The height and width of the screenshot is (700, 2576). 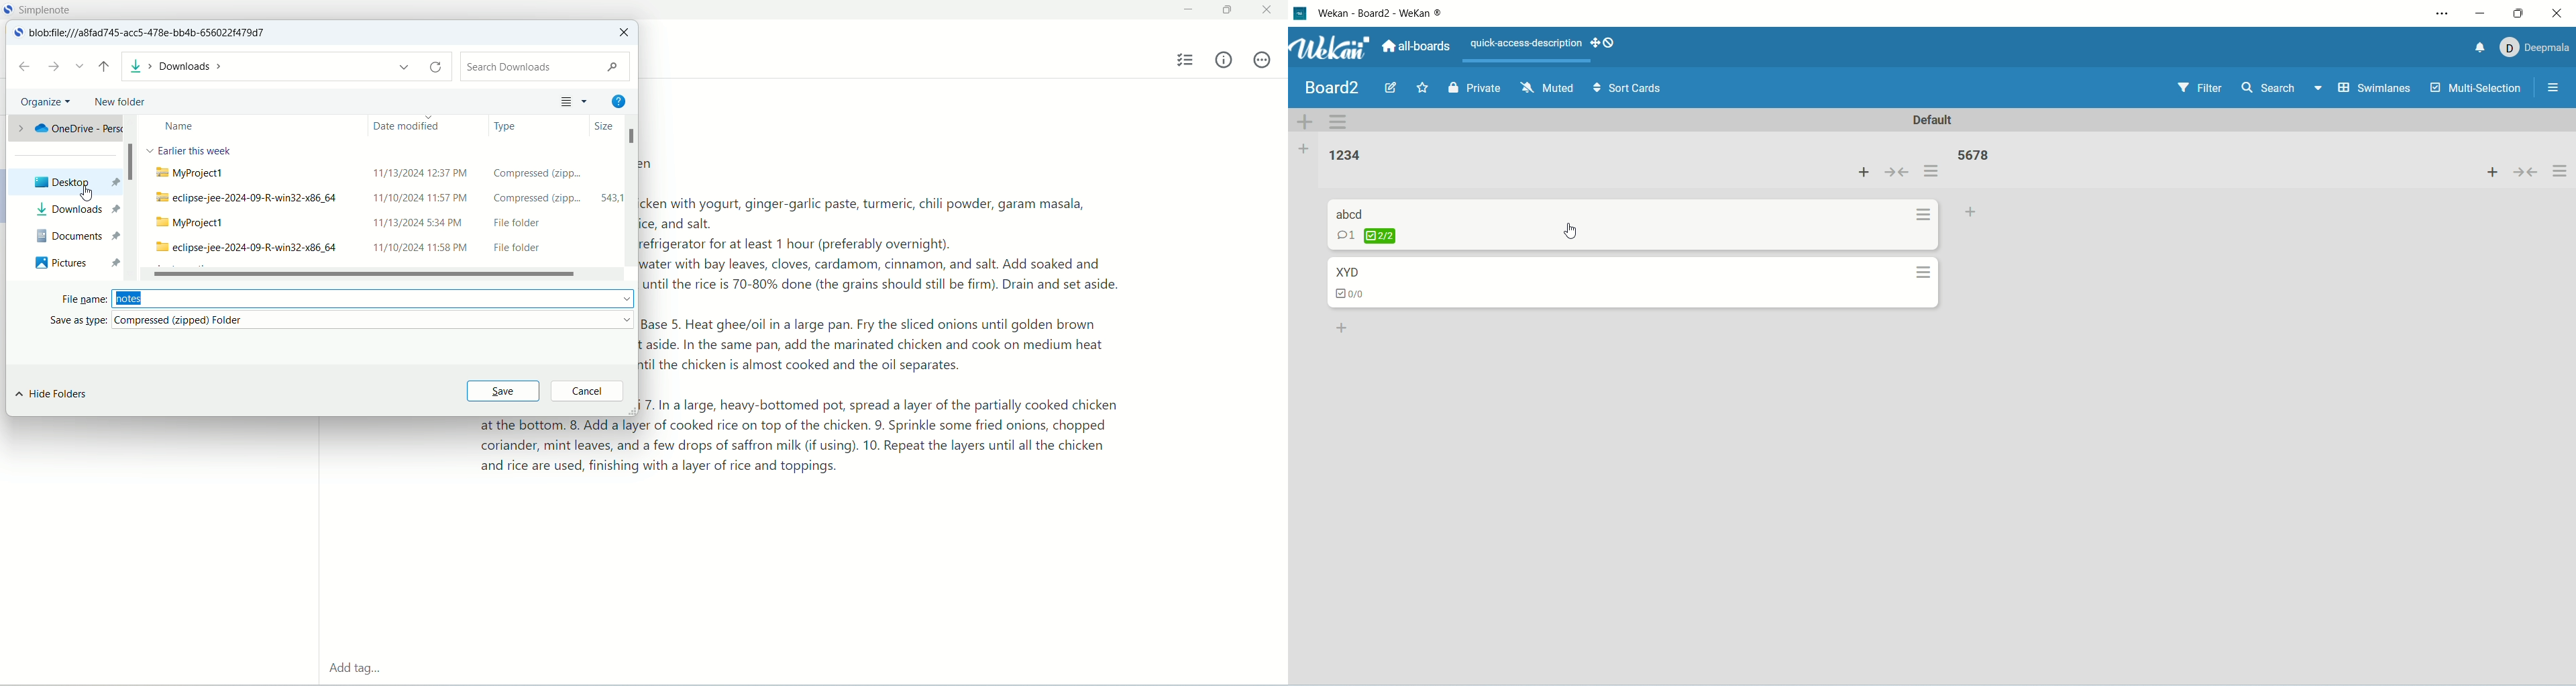 I want to click on options, so click(x=1931, y=170).